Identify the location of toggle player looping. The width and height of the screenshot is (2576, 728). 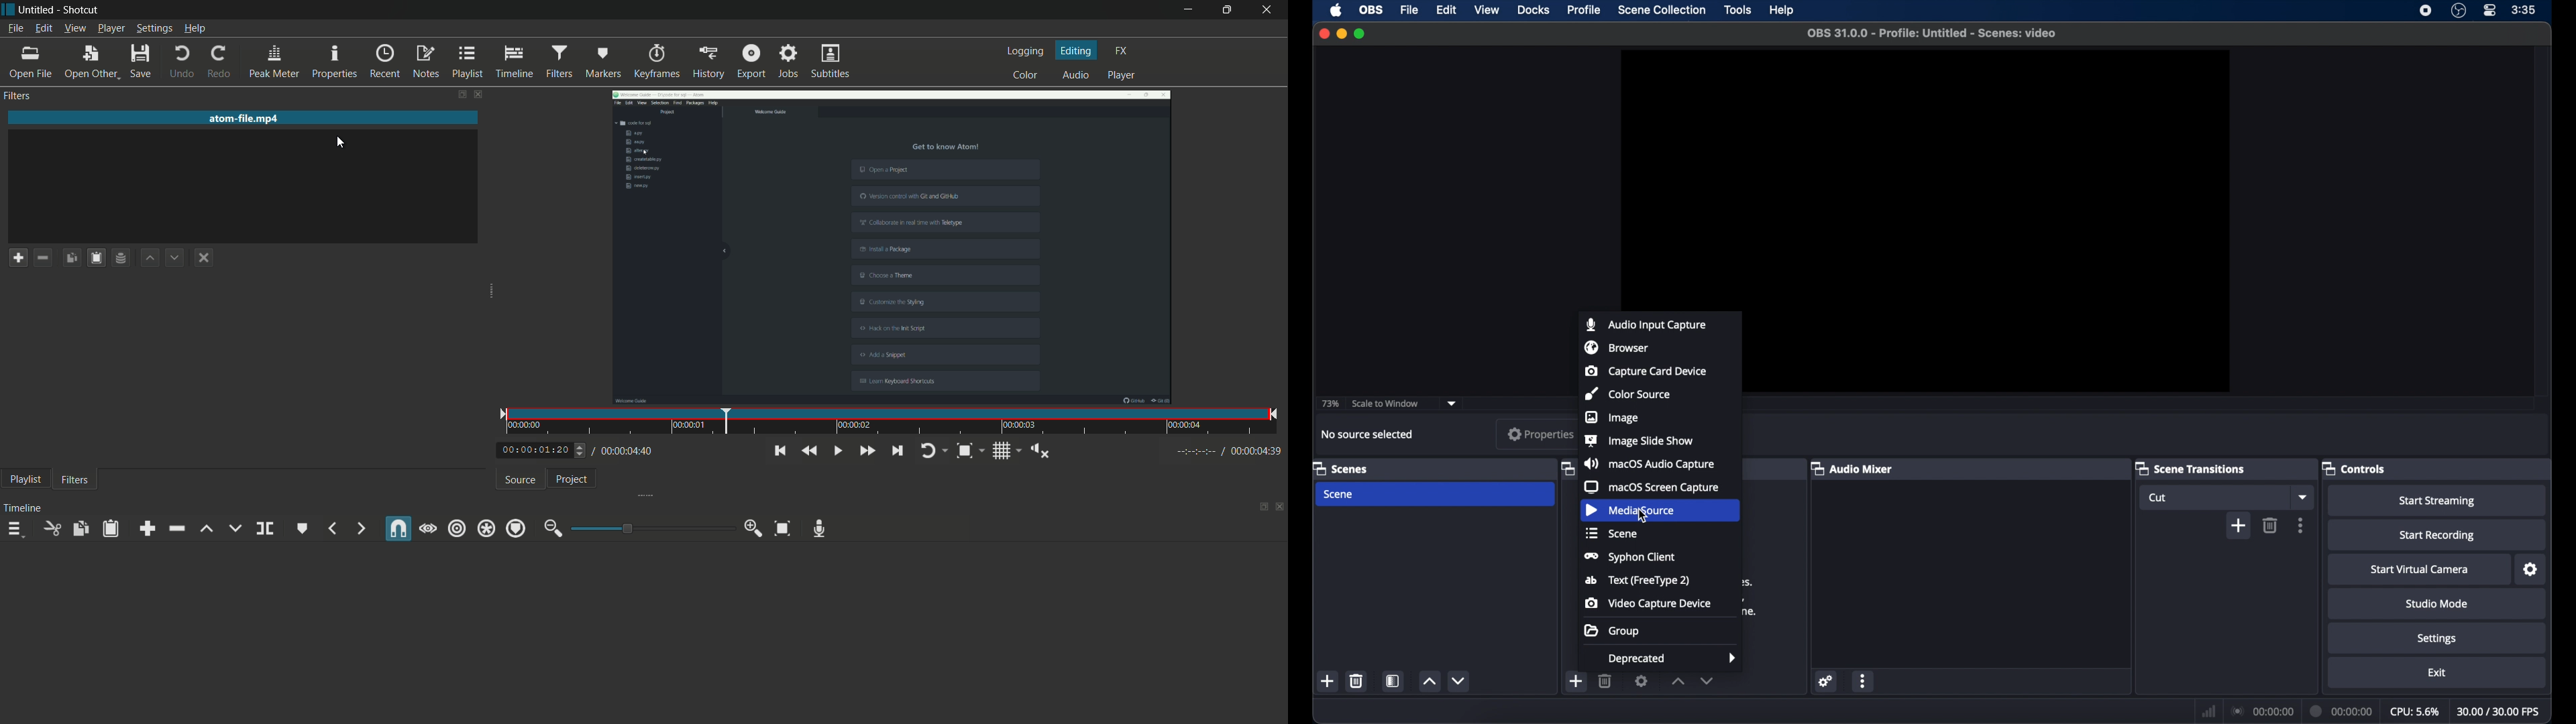
(933, 450).